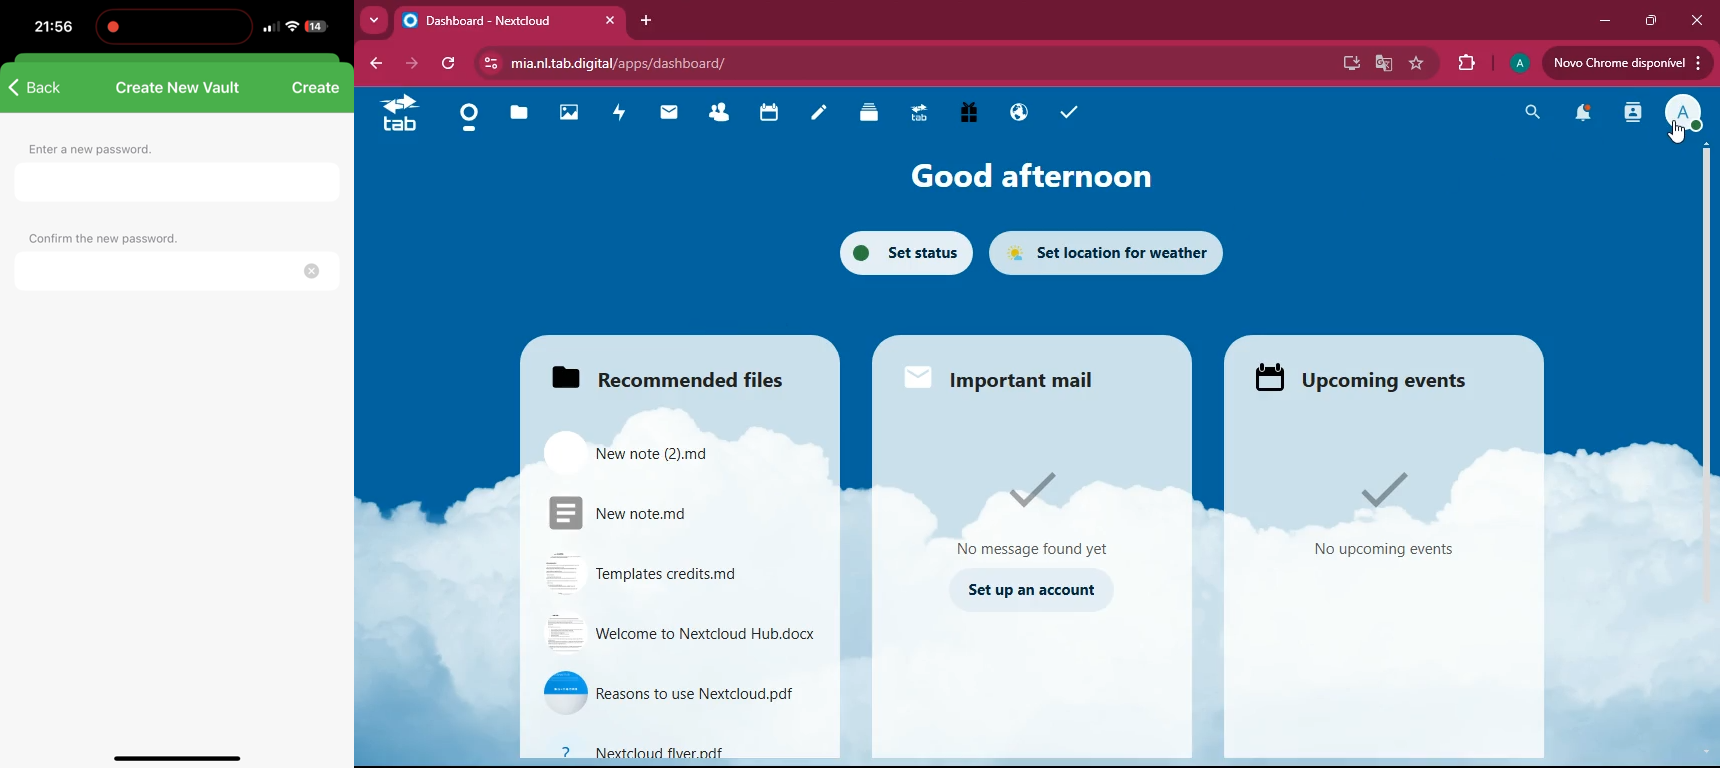  I want to click on create, so click(316, 89).